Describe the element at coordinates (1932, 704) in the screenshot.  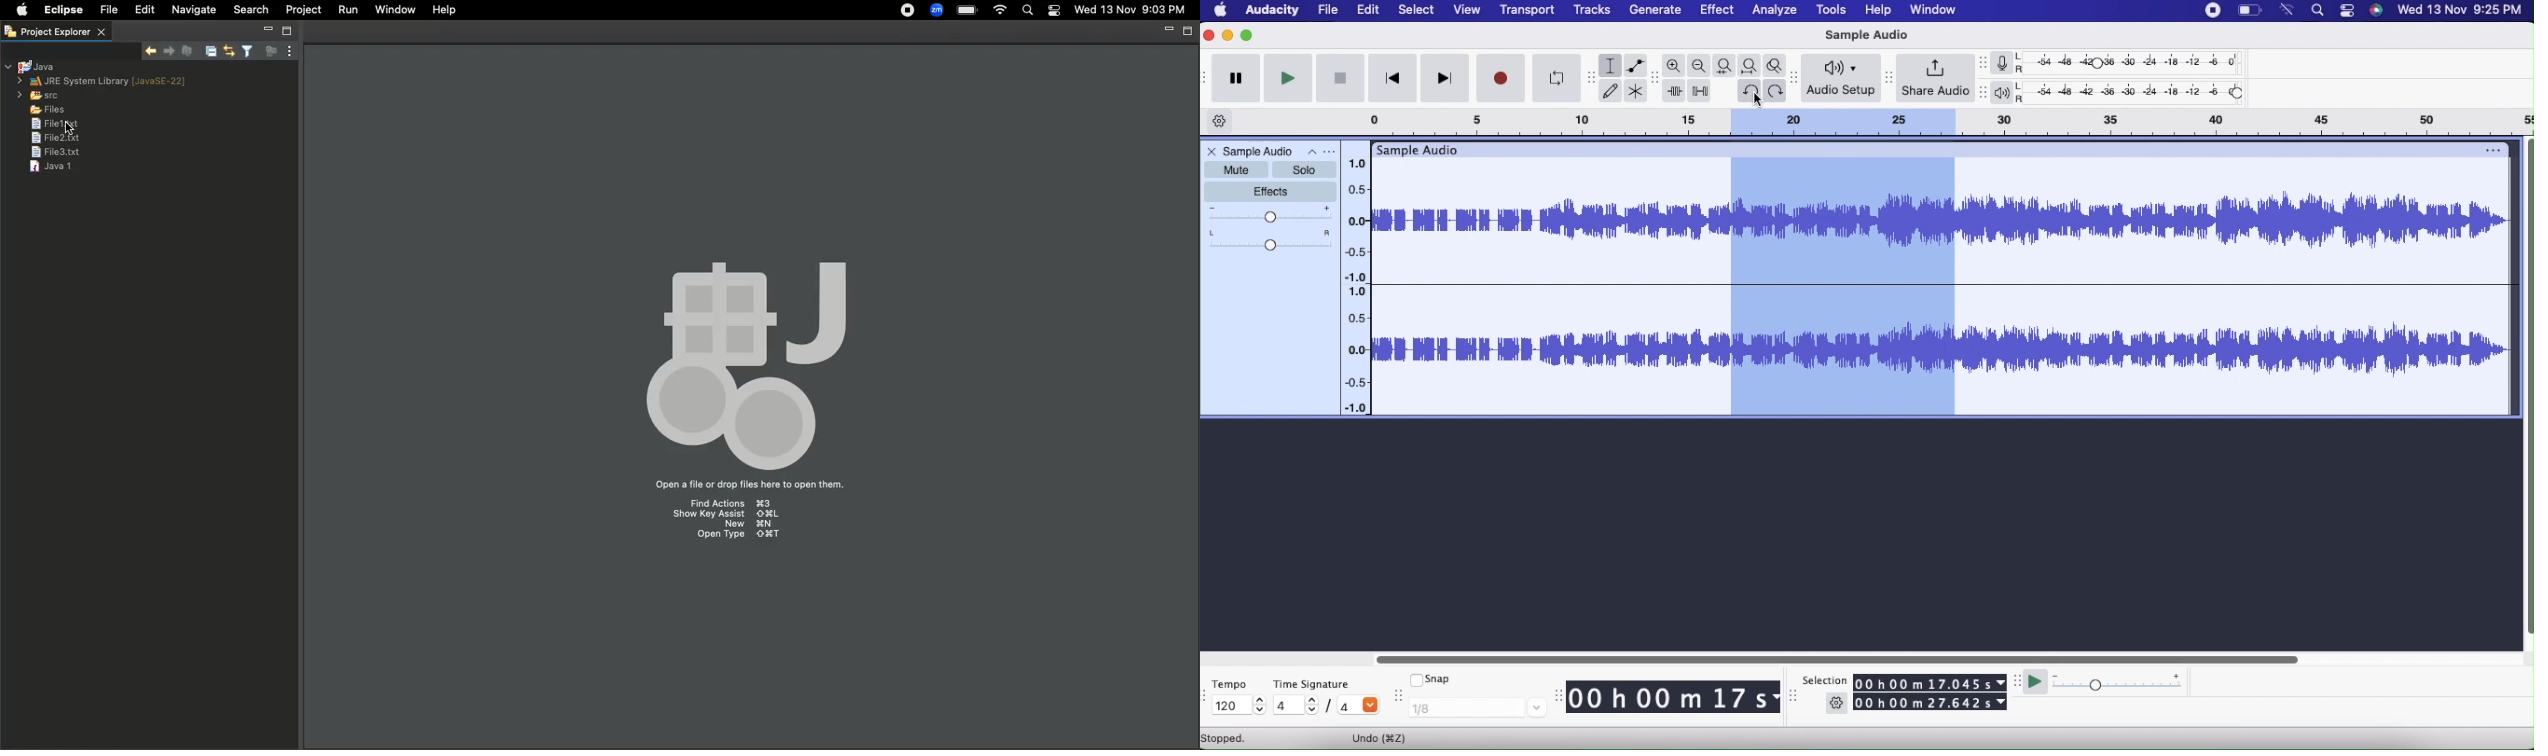
I see `00 h 00 m 27.131 s` at that location.